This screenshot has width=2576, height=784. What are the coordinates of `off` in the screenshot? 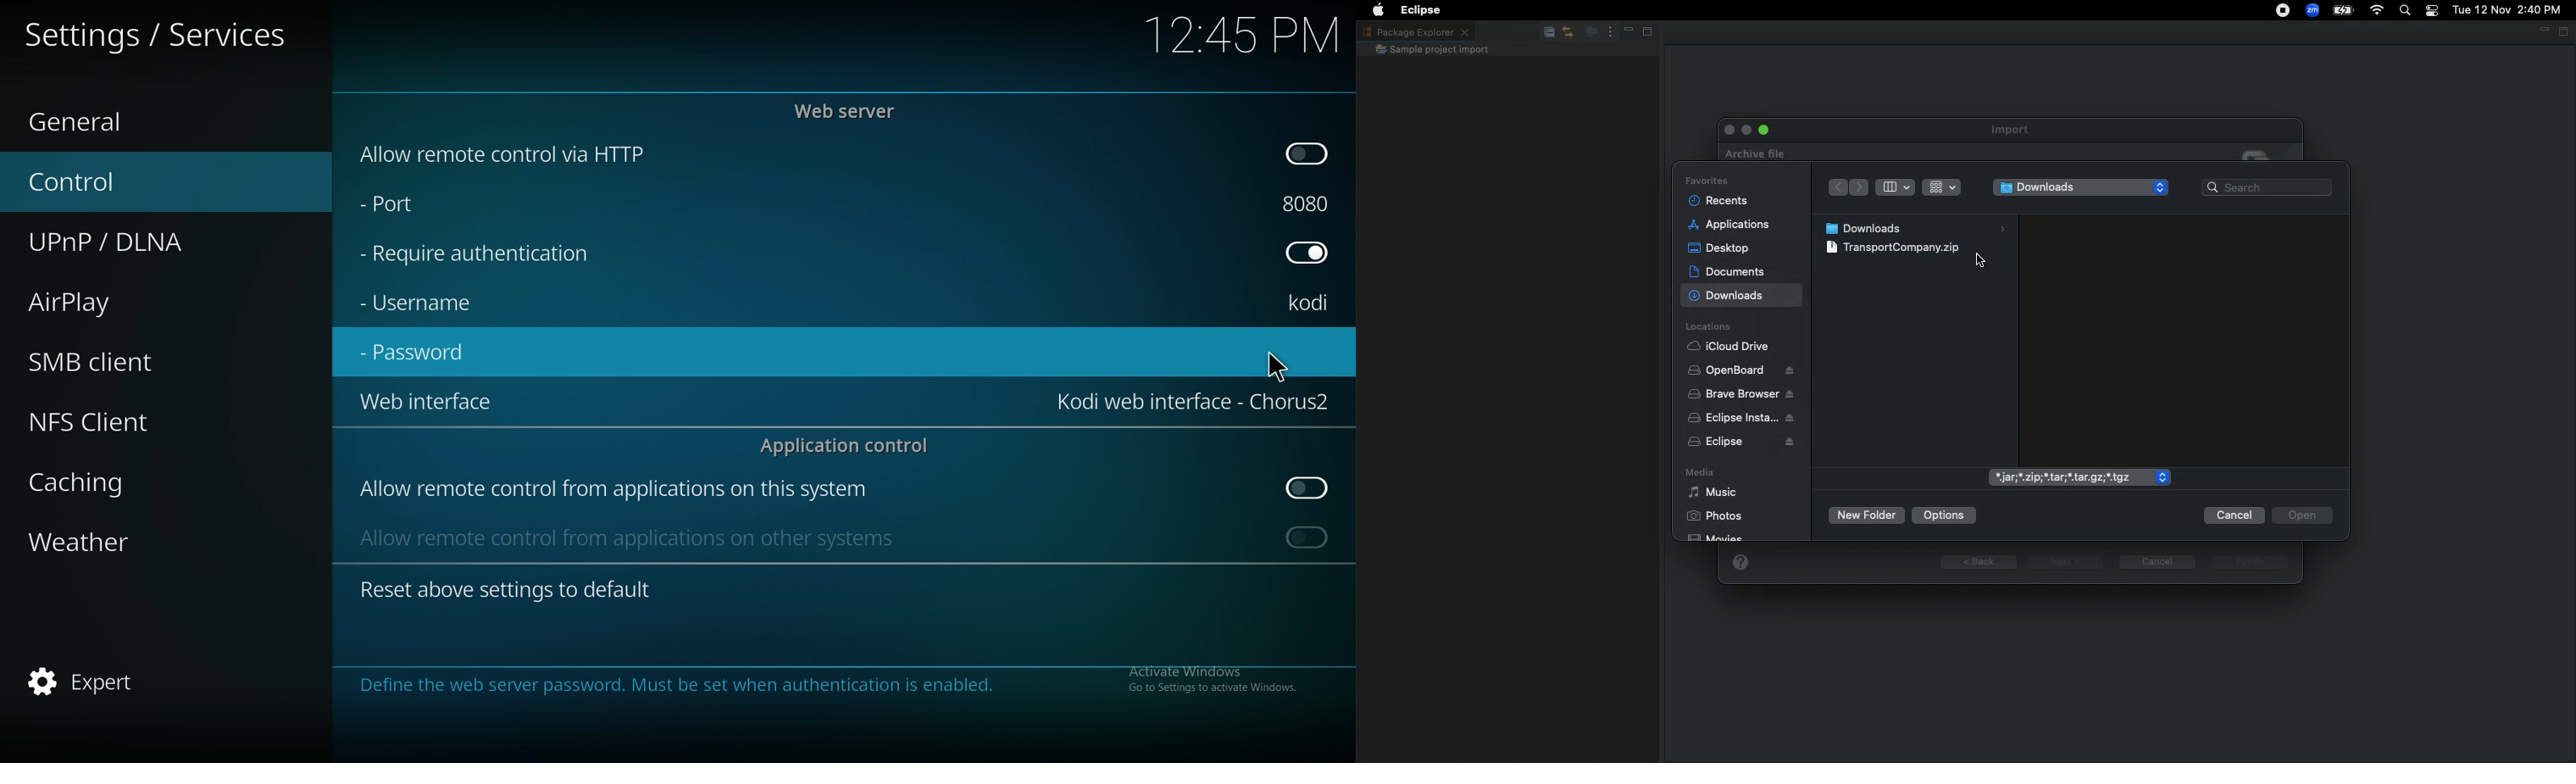 It's located at (1306, 251).